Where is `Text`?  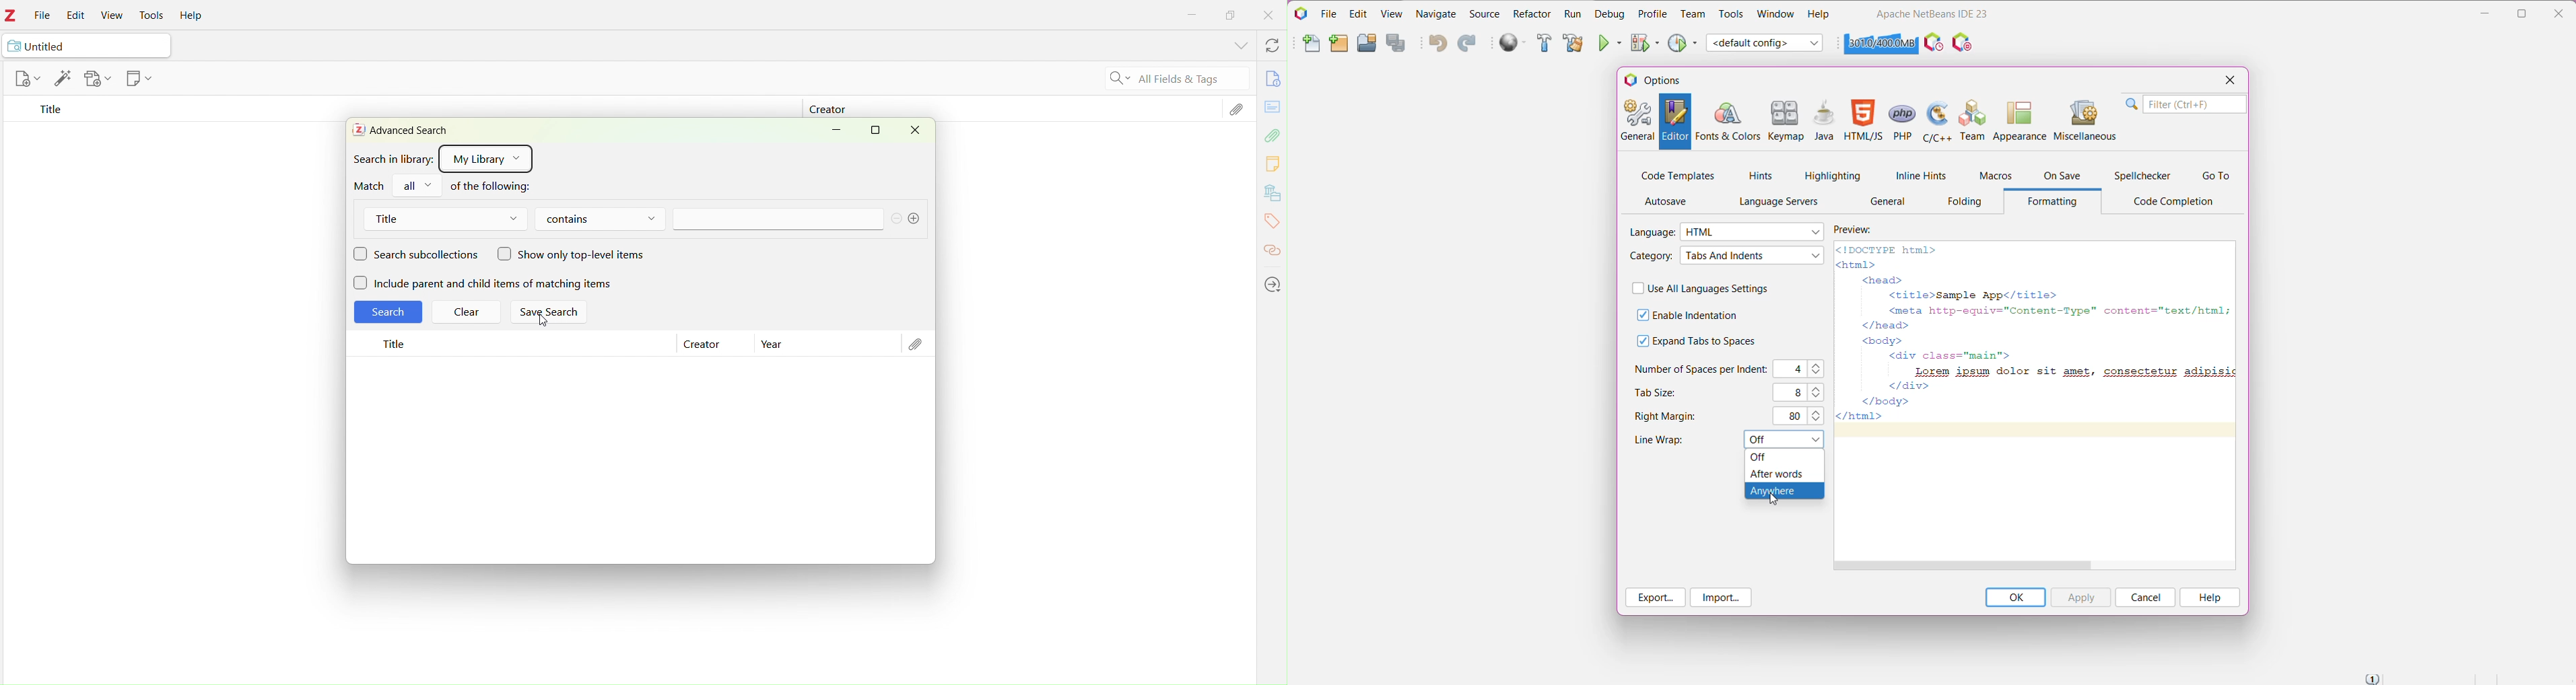
Text is located at coordinates (368, 186).